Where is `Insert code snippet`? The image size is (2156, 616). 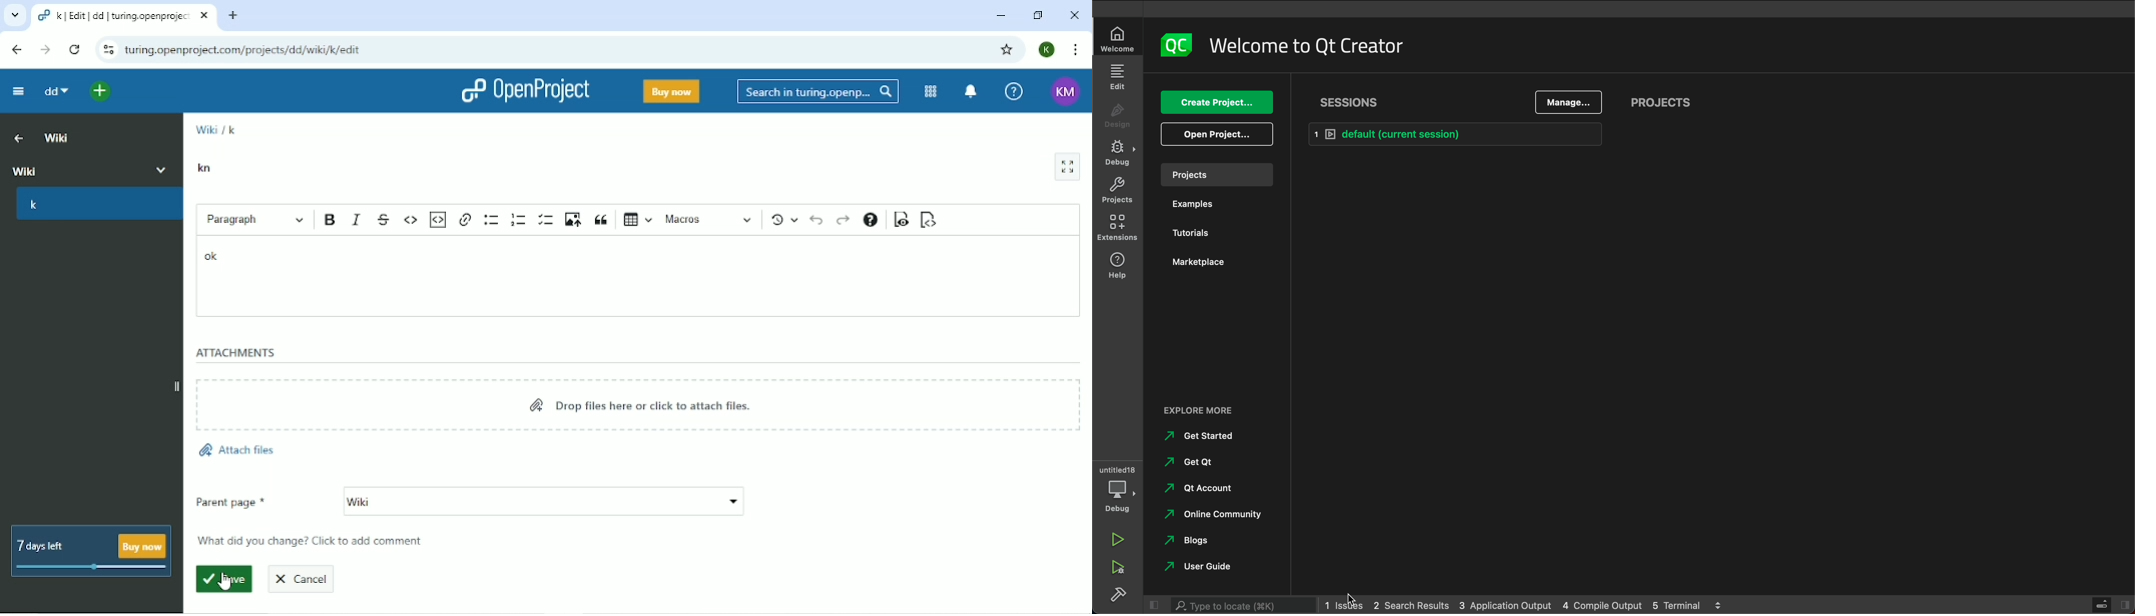 Insert code snippet is located at coordinates (438, 219).